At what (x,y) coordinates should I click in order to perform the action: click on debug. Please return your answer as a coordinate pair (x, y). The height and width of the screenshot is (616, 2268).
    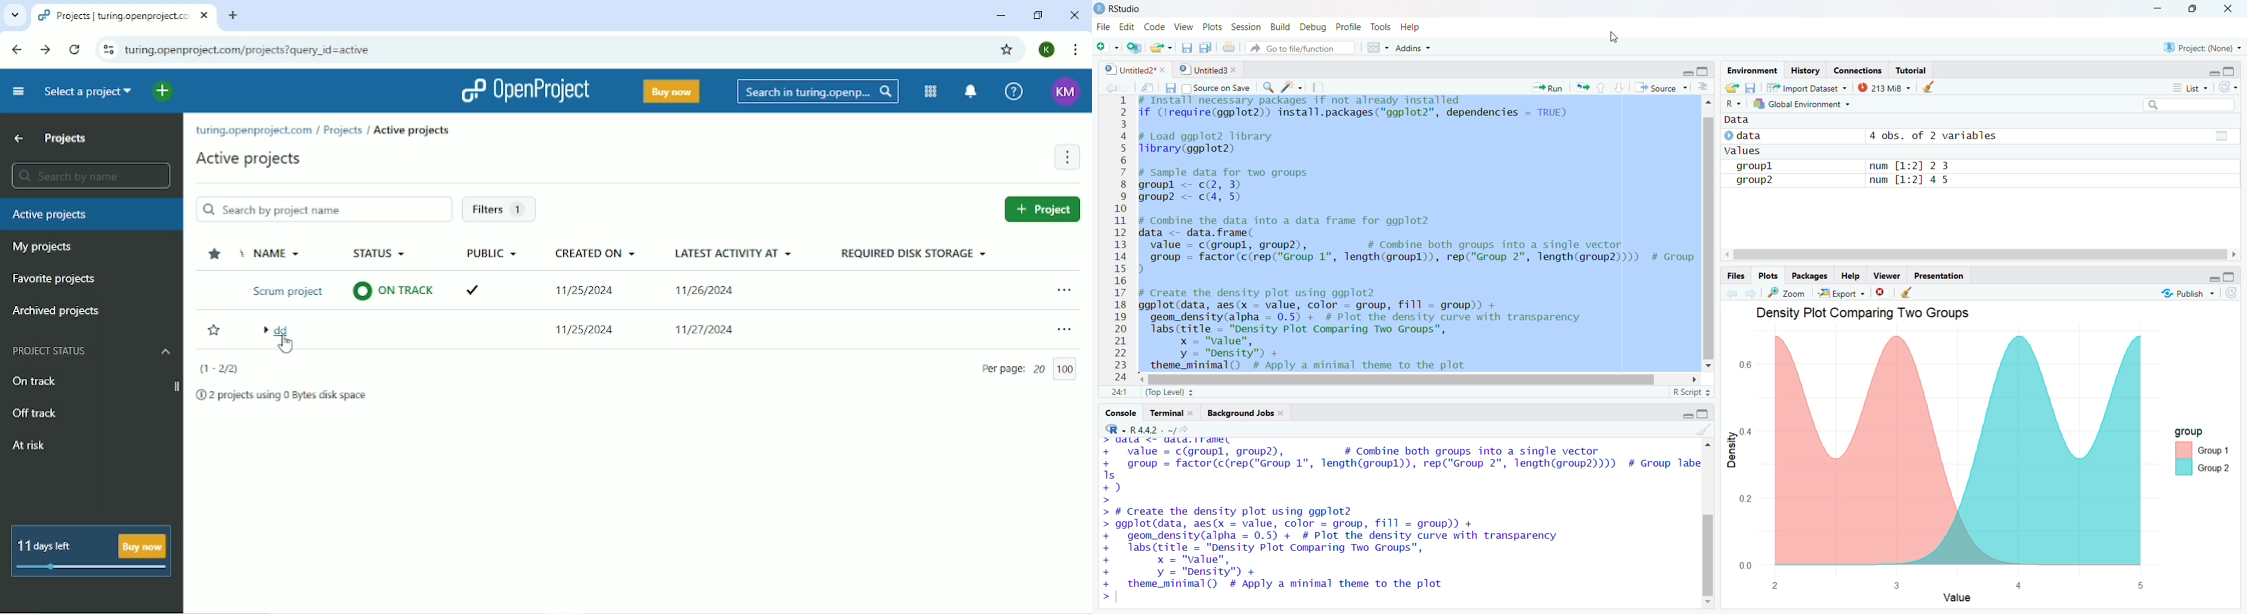
    Looking at the image, I should click on (1312, 26).